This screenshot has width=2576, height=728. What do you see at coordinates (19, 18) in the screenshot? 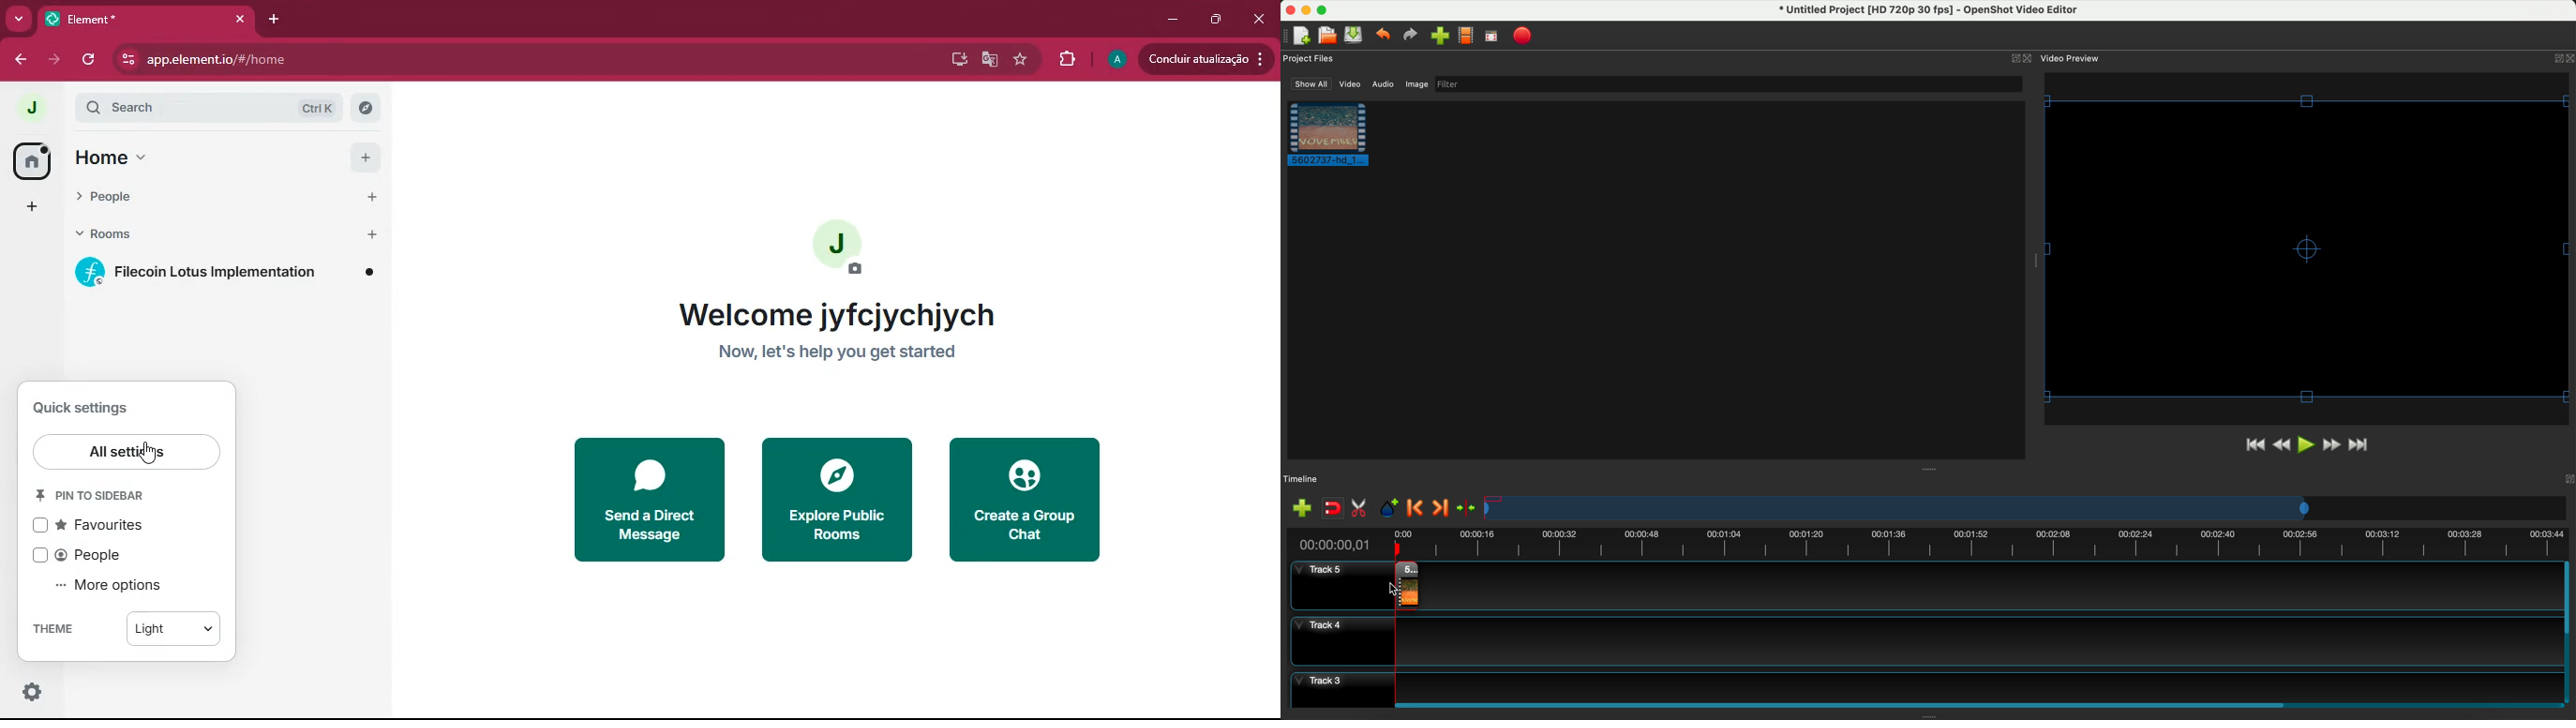
I see `more` at bounding box center [19, 18].